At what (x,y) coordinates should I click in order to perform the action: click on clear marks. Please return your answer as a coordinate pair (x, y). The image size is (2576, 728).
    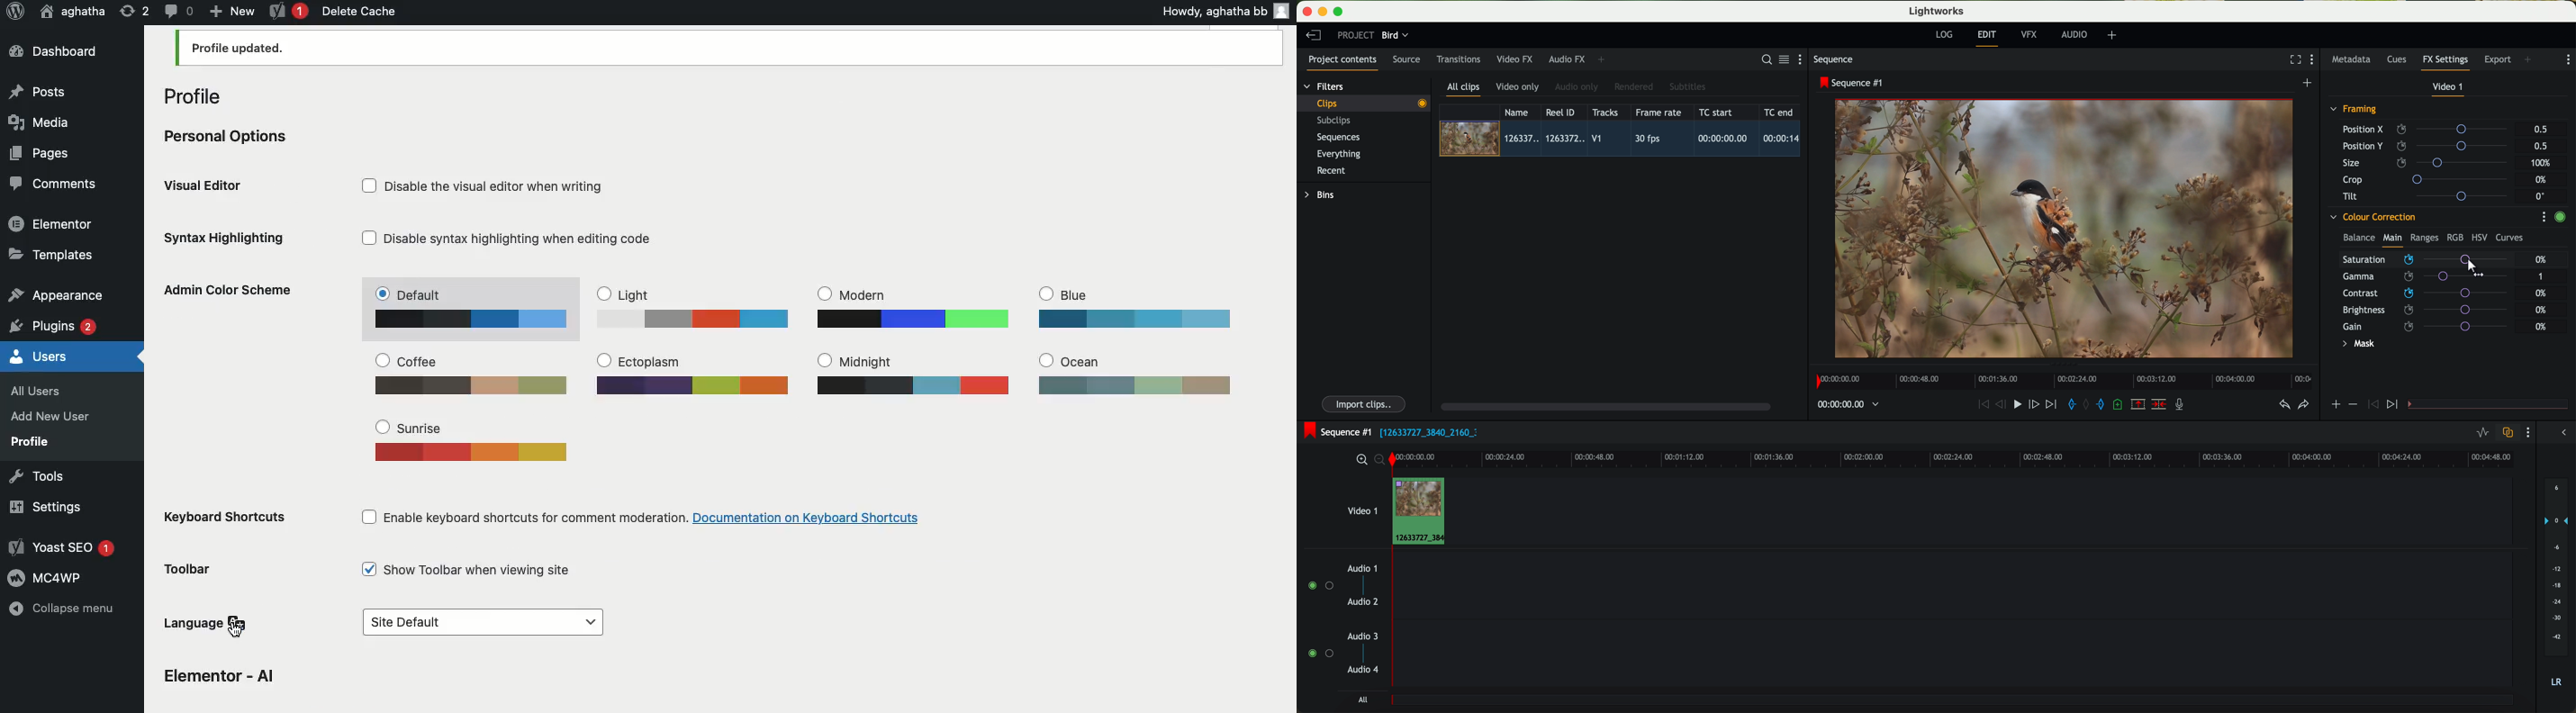
    Looking at the image, I should click on (2087, 404).